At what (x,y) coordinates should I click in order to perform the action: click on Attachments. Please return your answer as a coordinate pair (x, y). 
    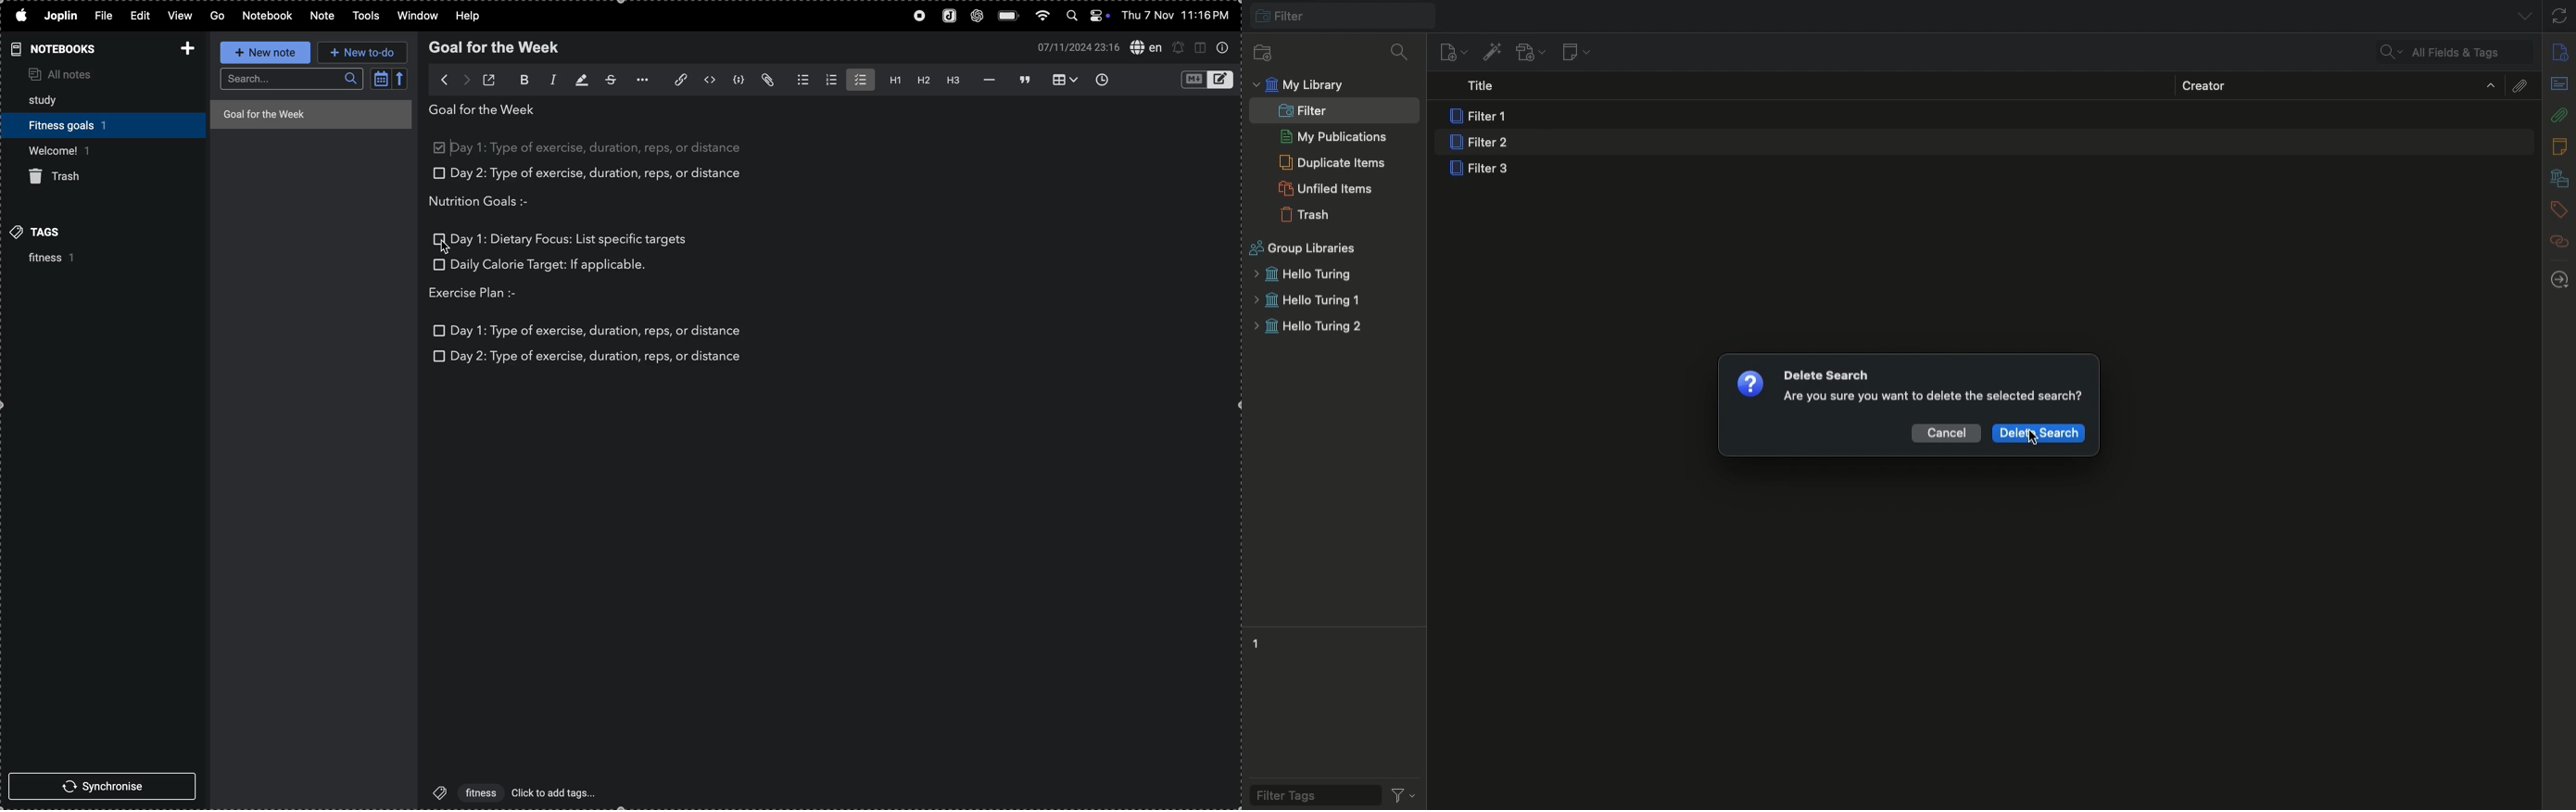
    Looking at the image, I should click on (2518, 84).